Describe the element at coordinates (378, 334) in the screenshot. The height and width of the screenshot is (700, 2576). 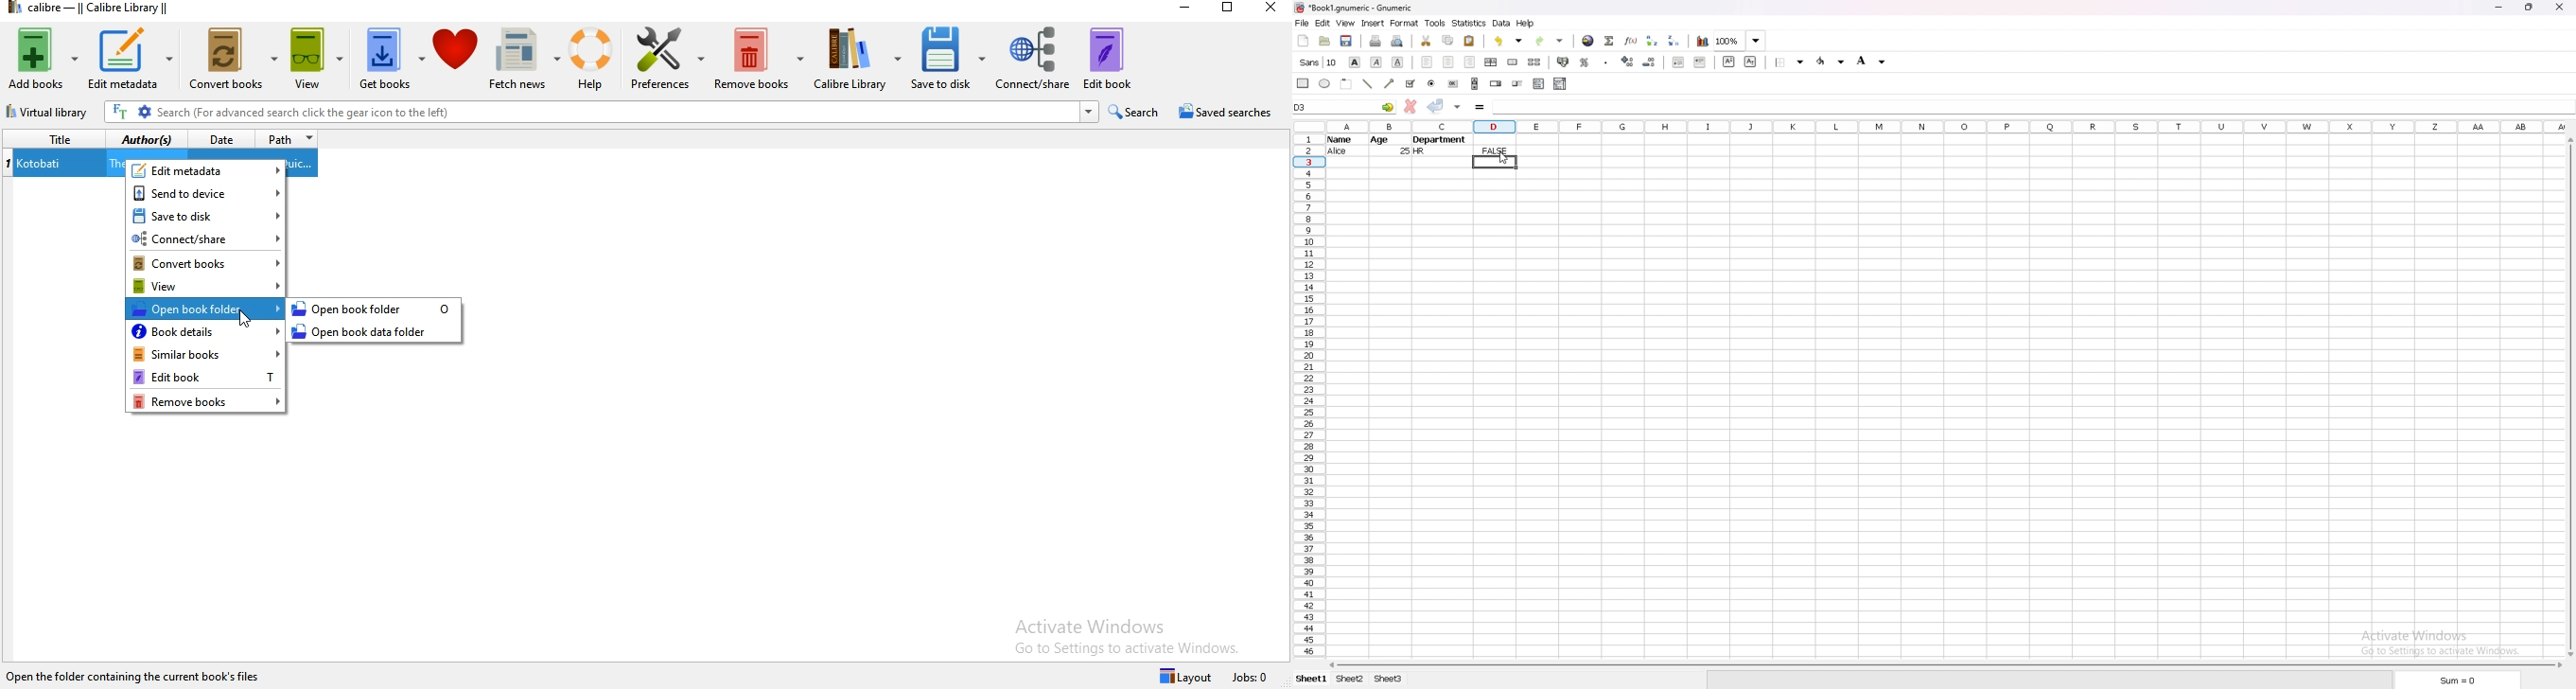
I see `open book data folder` at that location.